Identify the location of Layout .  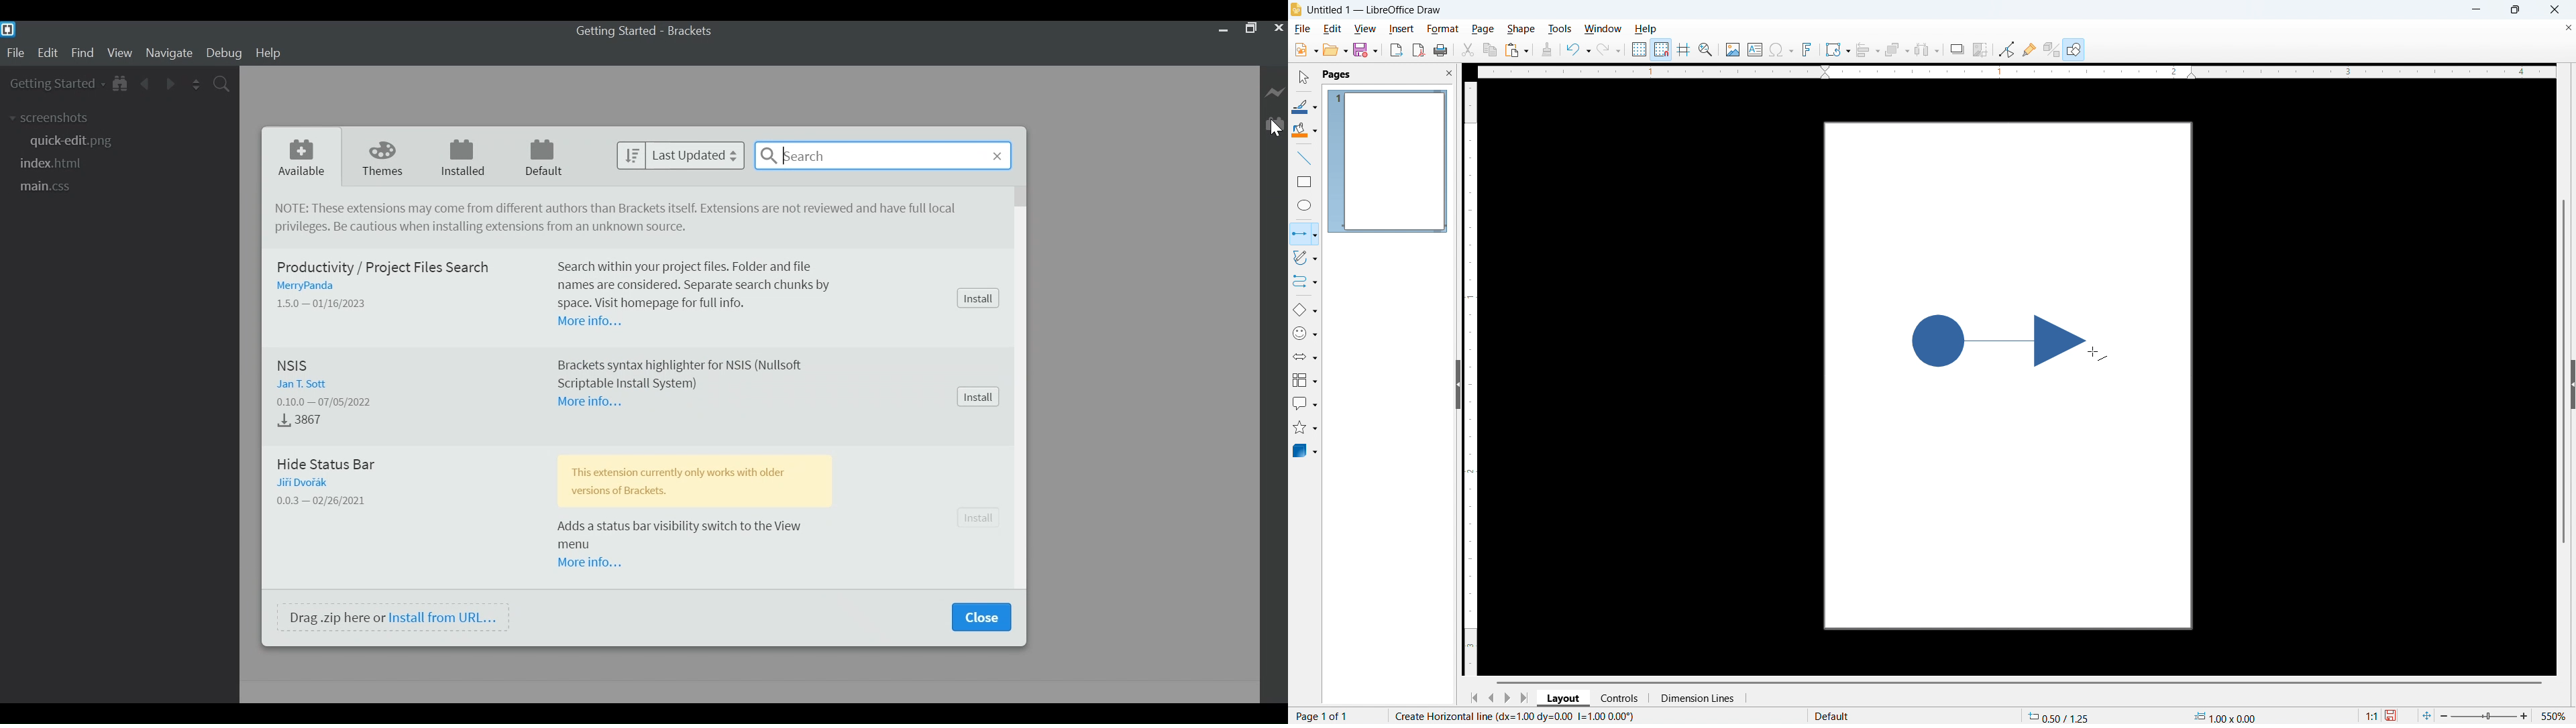
(1564, 697).